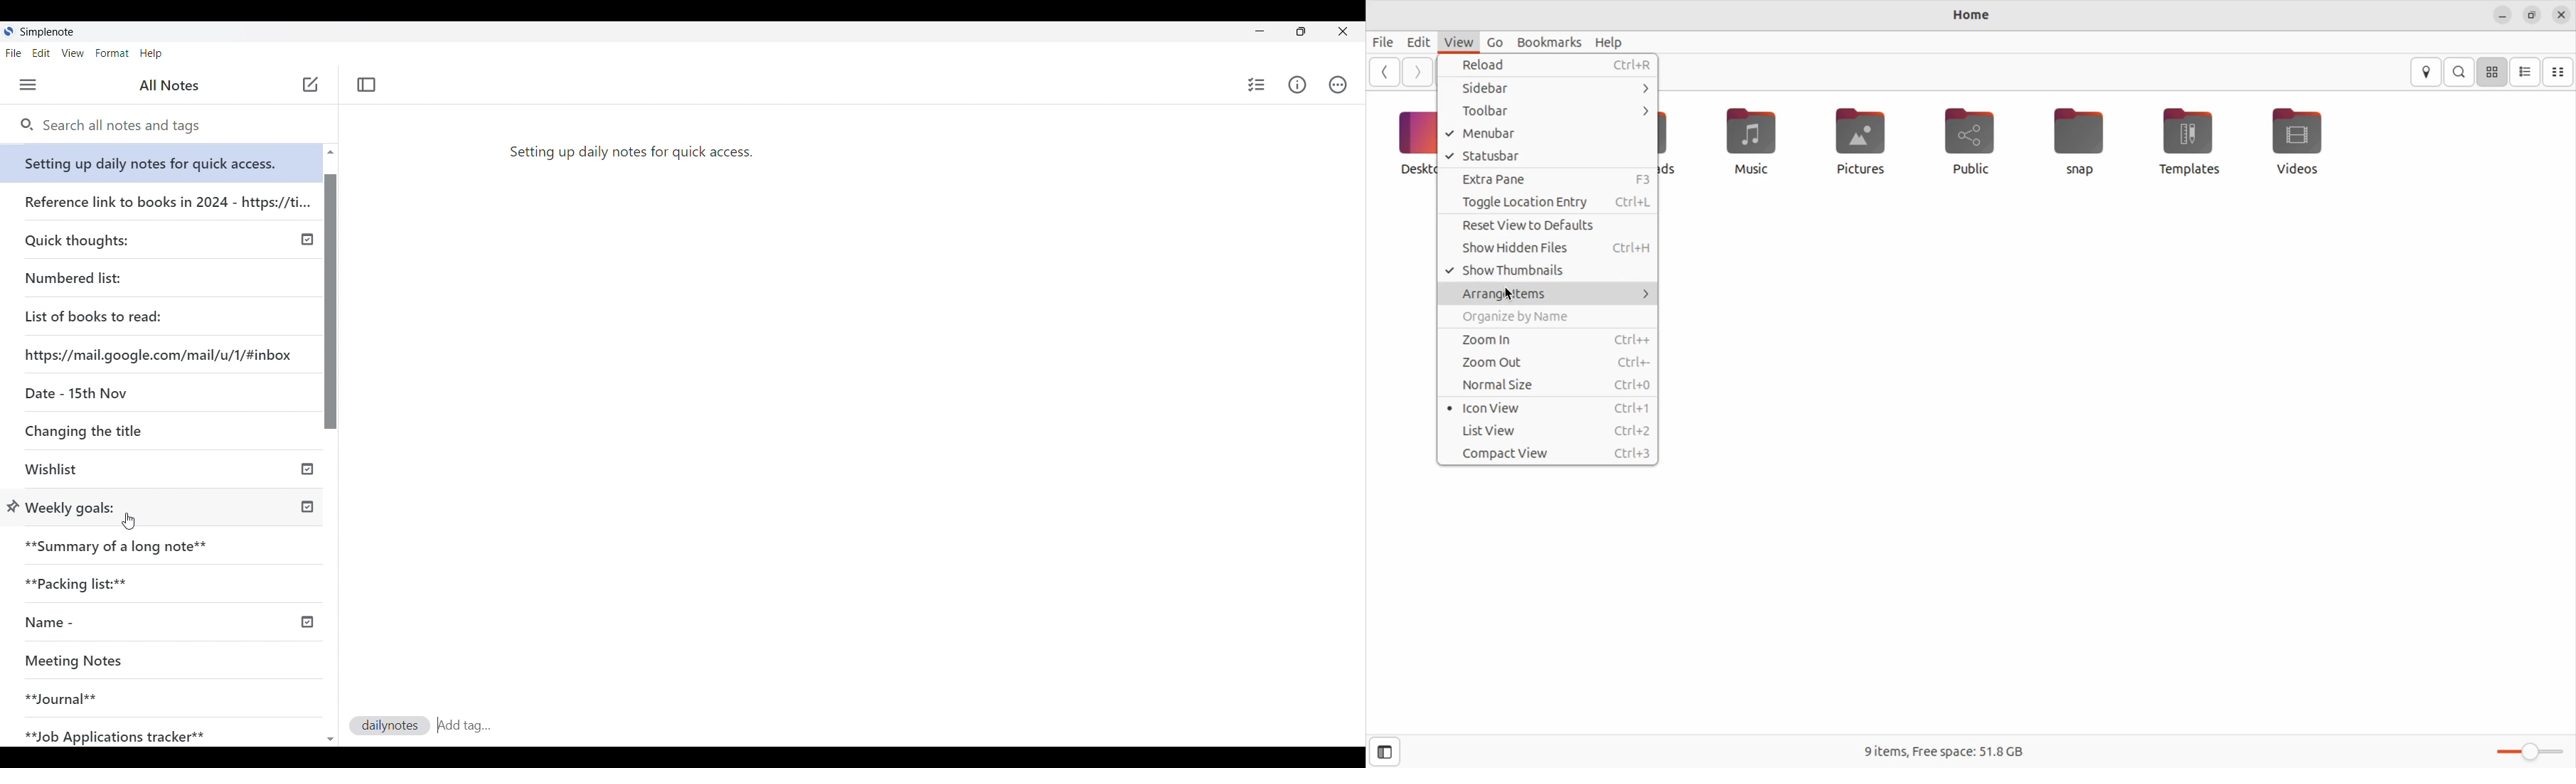 The height and width of the screenshot is (784, 2576). I want to click on Job Application tracker, so click(122, 733).